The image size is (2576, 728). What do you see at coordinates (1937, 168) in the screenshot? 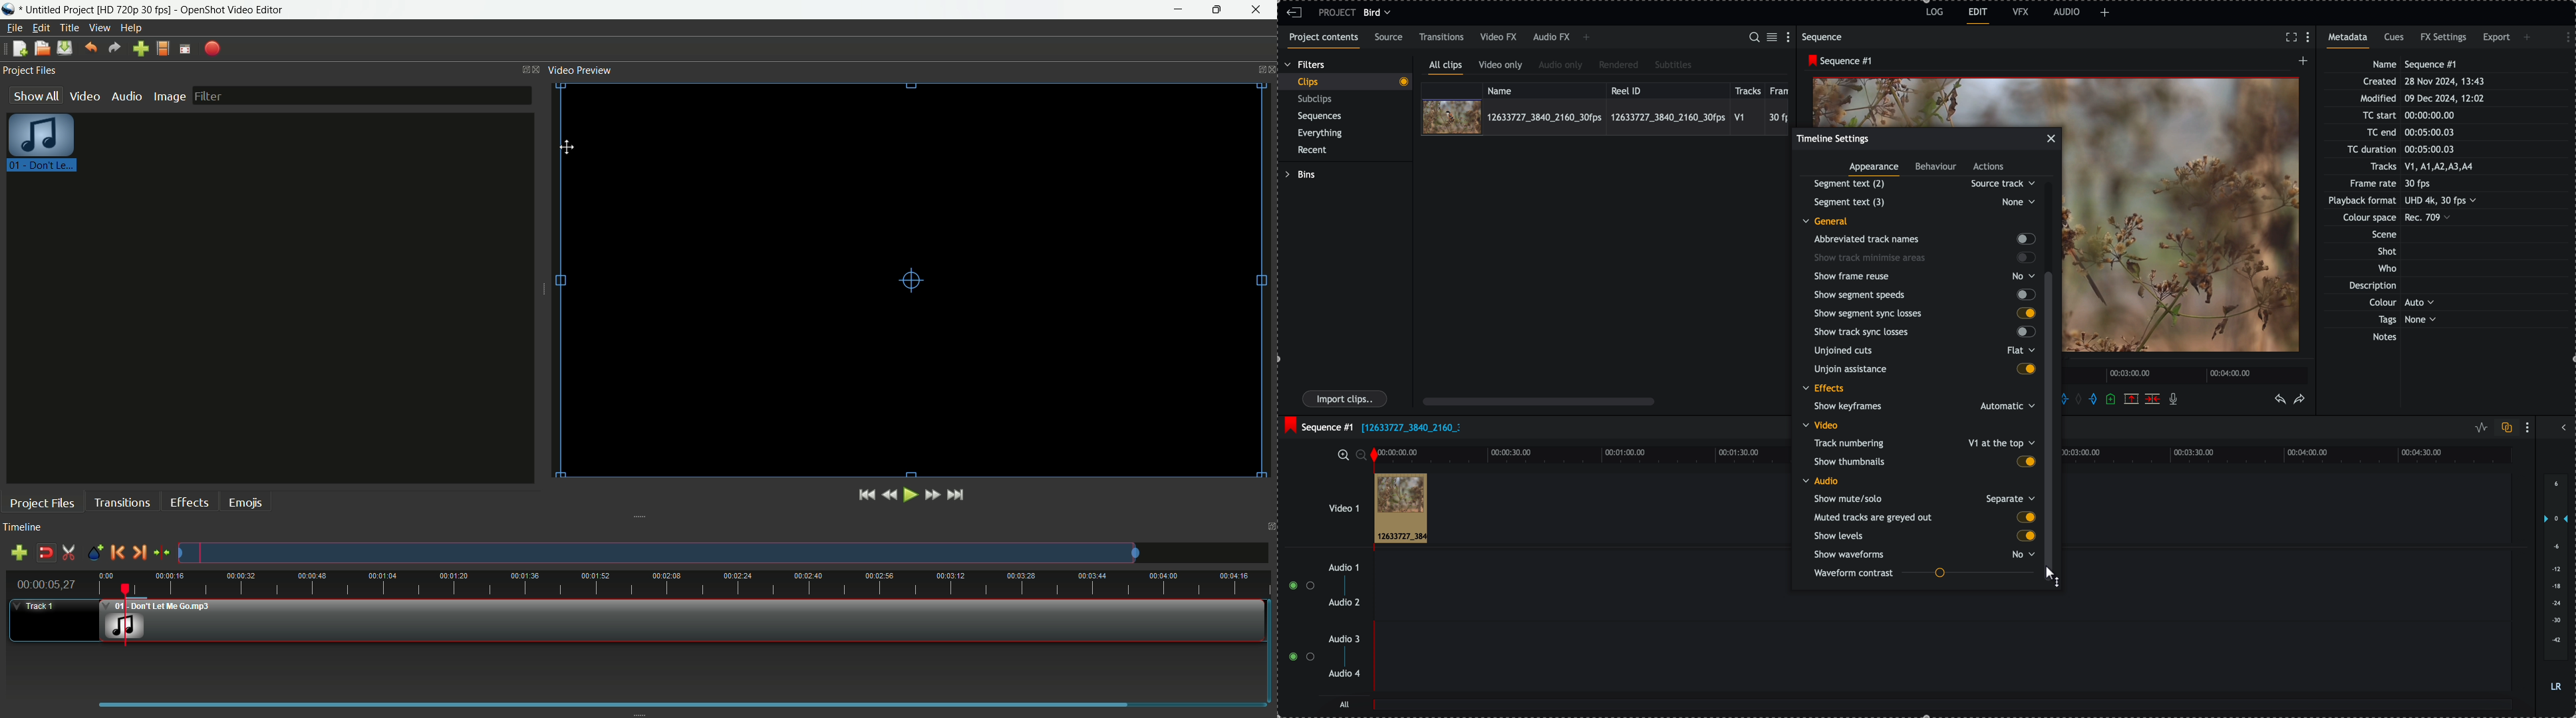
I see `behaviour` at bounding box center [1937, 168].